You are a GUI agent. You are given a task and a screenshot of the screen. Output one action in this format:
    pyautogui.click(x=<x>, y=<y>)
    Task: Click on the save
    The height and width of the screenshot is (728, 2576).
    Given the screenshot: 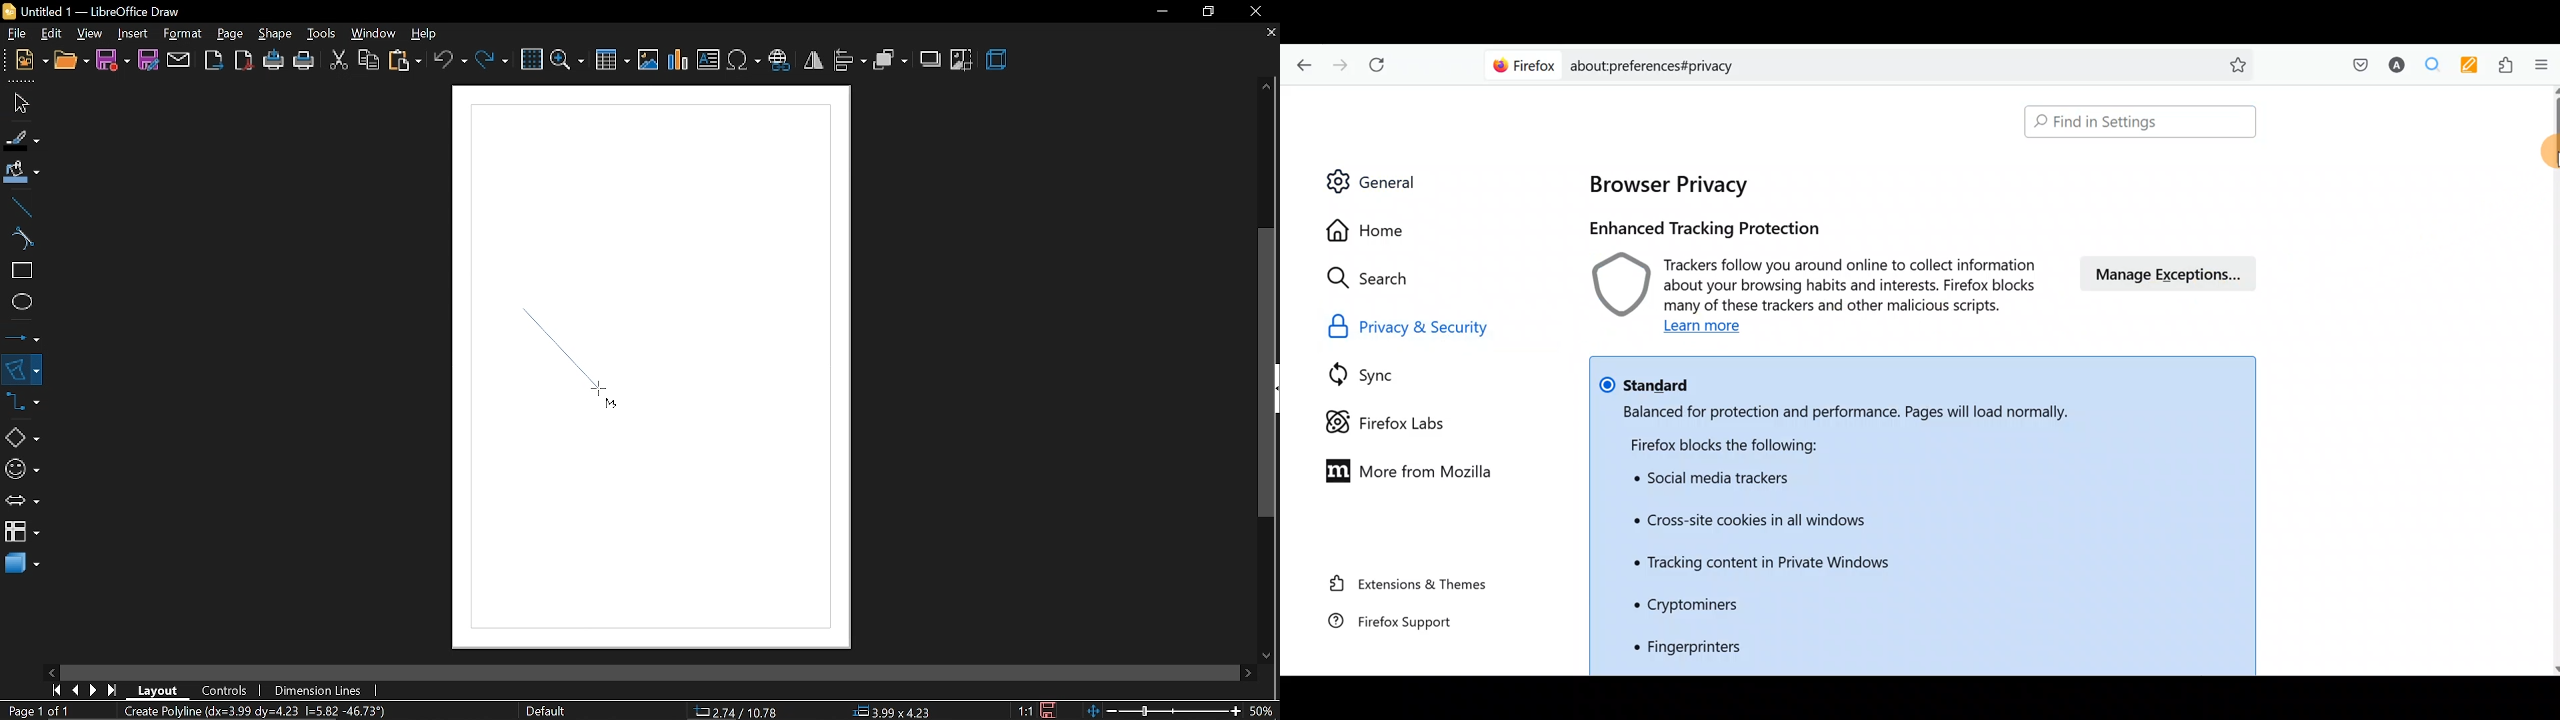 What is the action you would take?
    pyautogui.click(x=113, y=60)
    